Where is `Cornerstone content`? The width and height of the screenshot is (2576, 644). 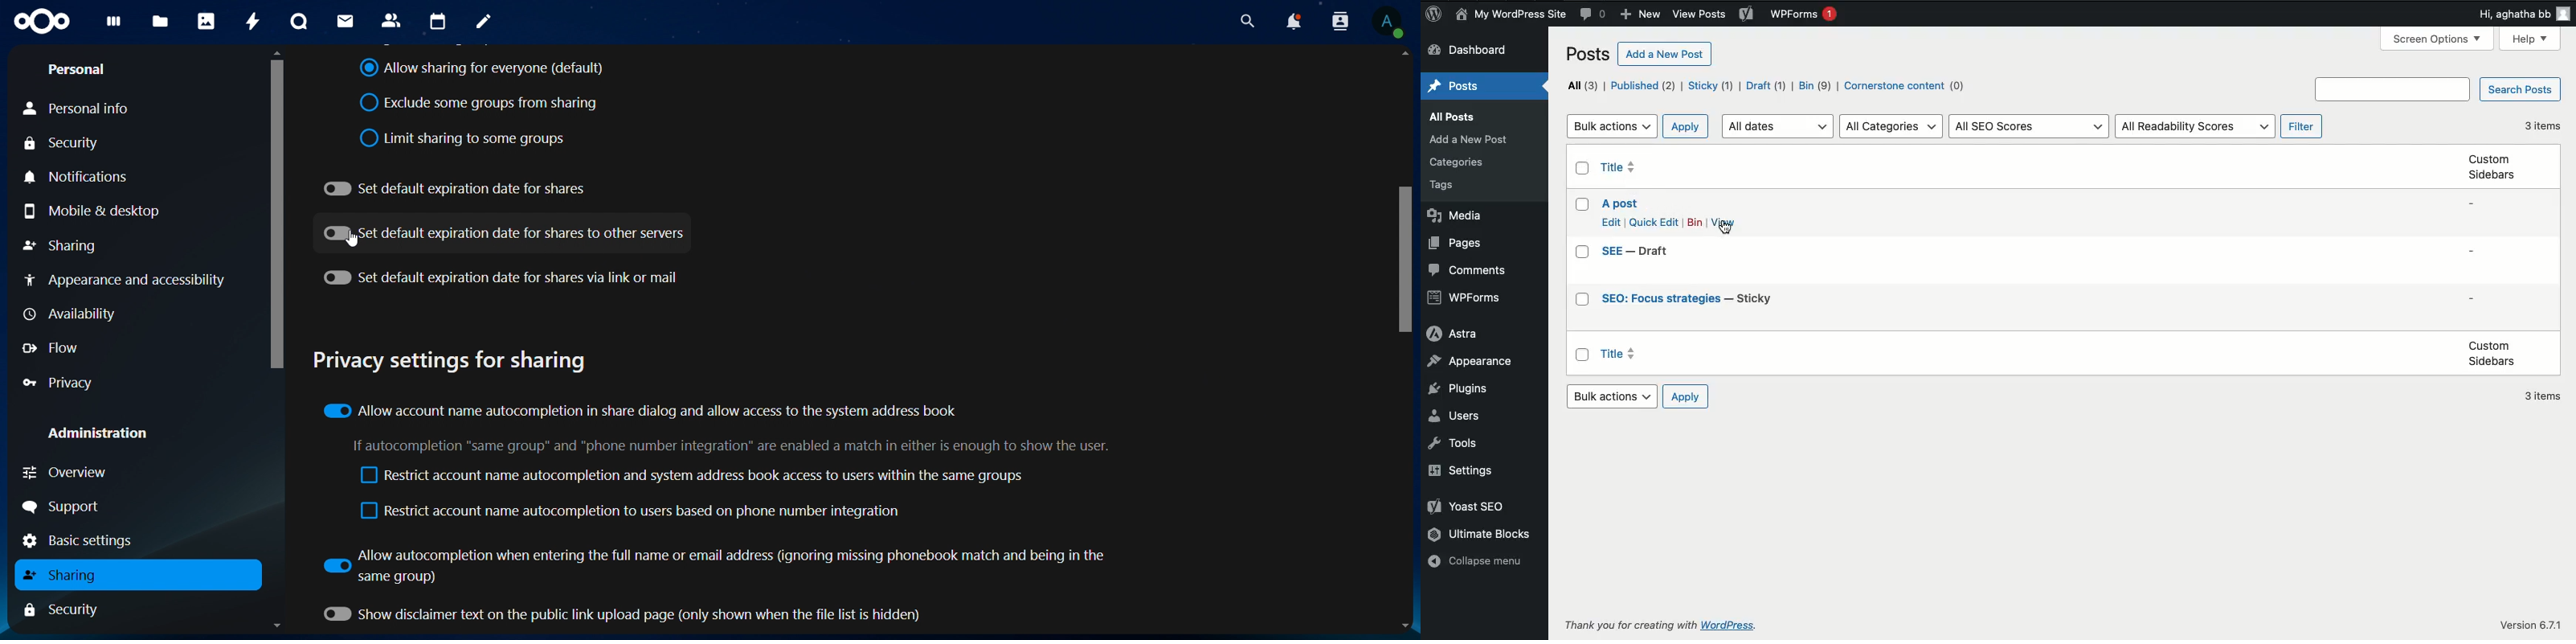
Cornerstone content is located at coordinates (1905, 85).